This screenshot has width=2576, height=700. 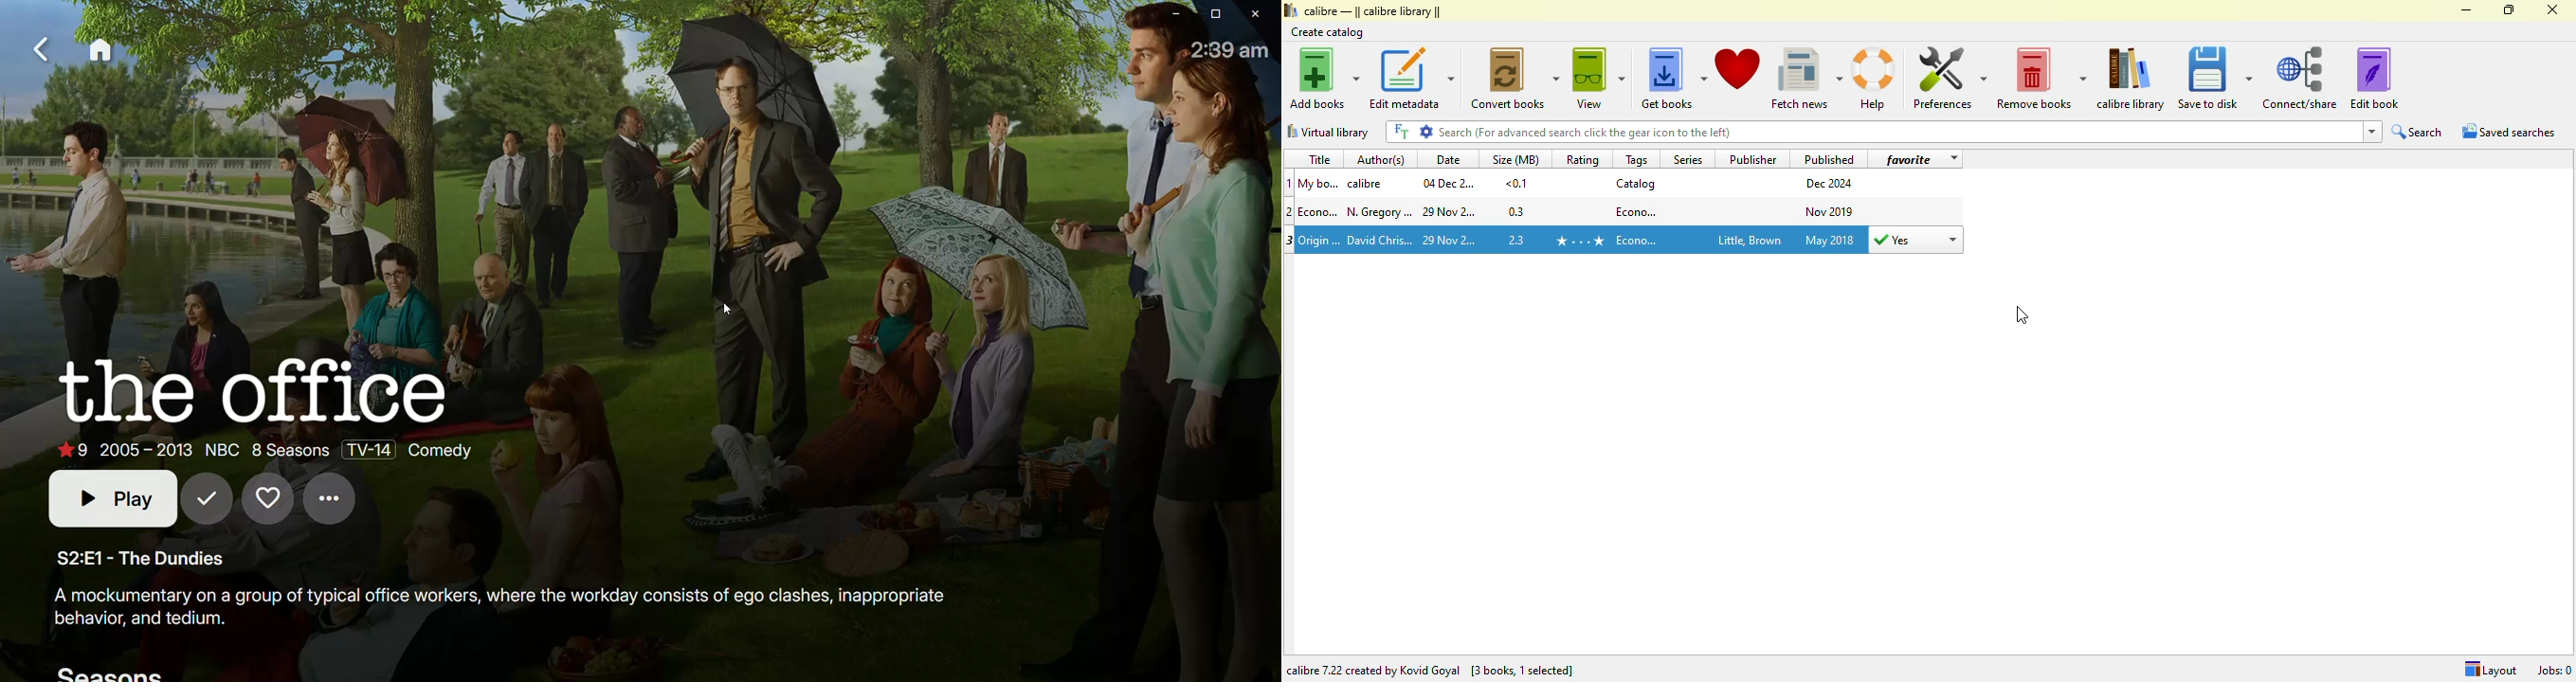 I want to click on dropdown, so click(x=1952, y=159).